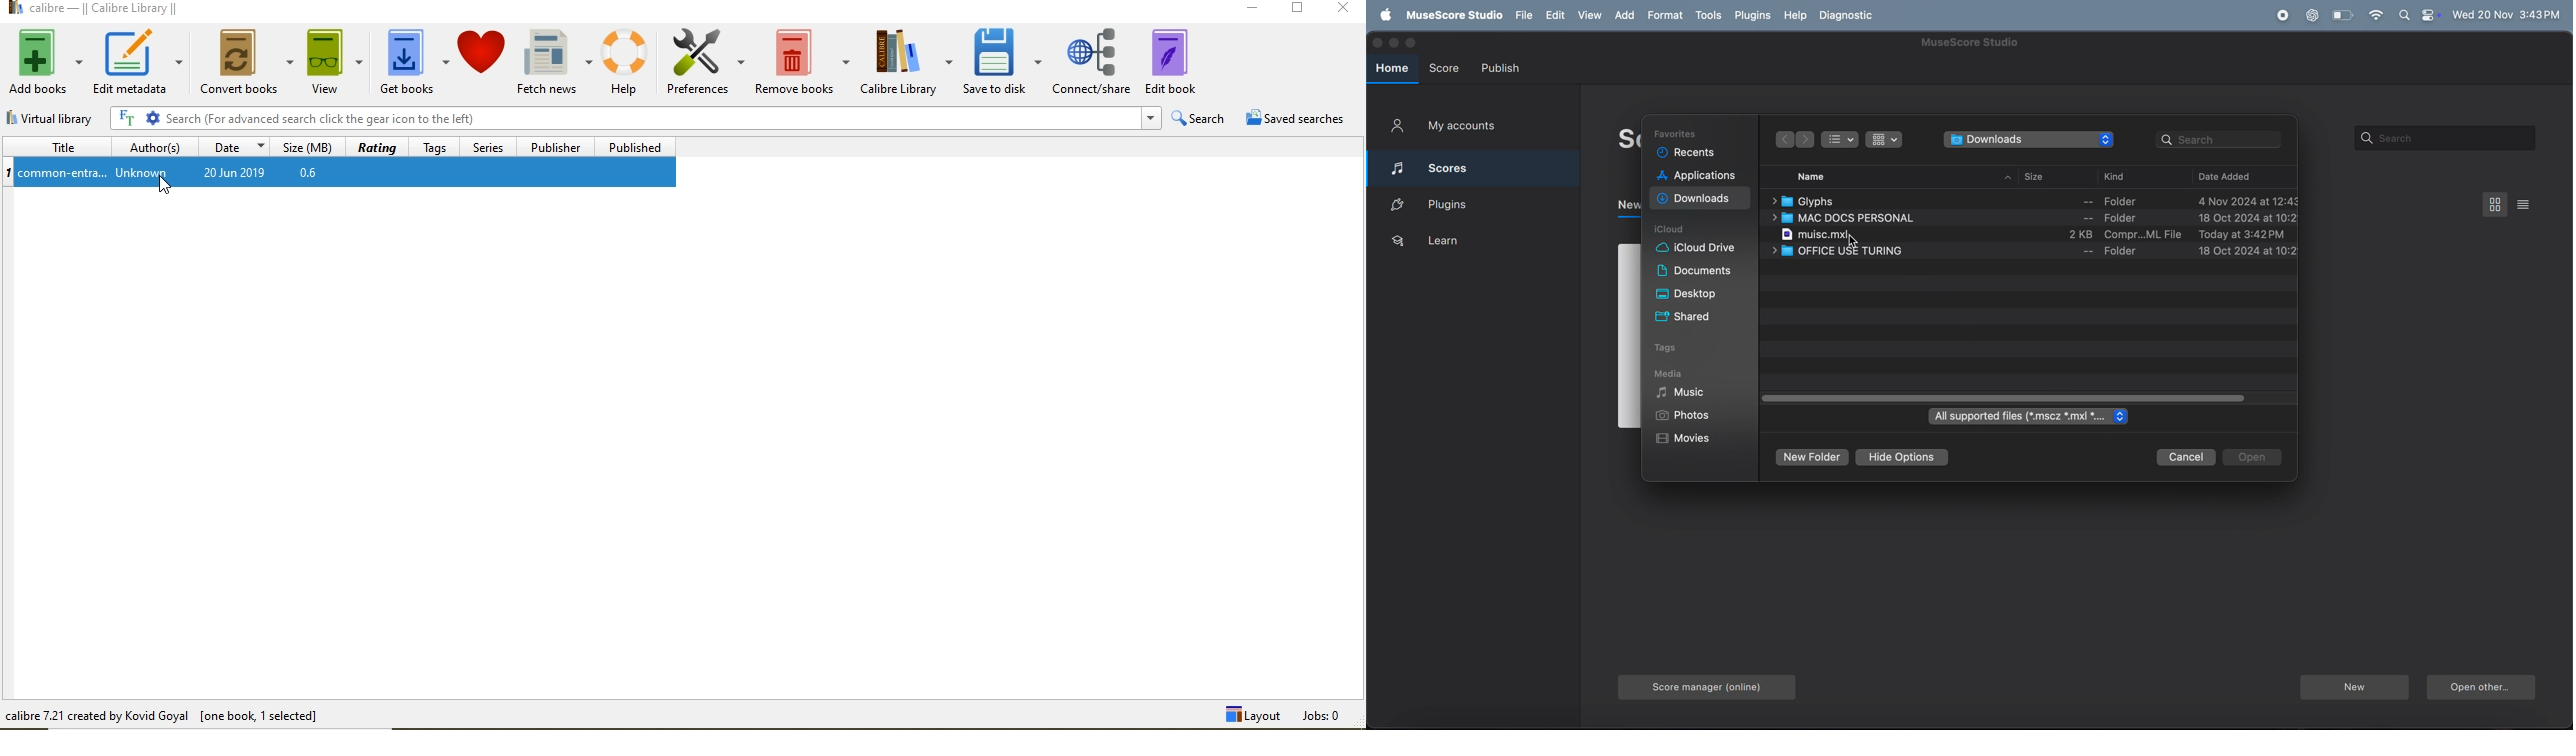  Describe the element at coordinates (1296, 11) in the screenshot. I see `Restore` at that location.